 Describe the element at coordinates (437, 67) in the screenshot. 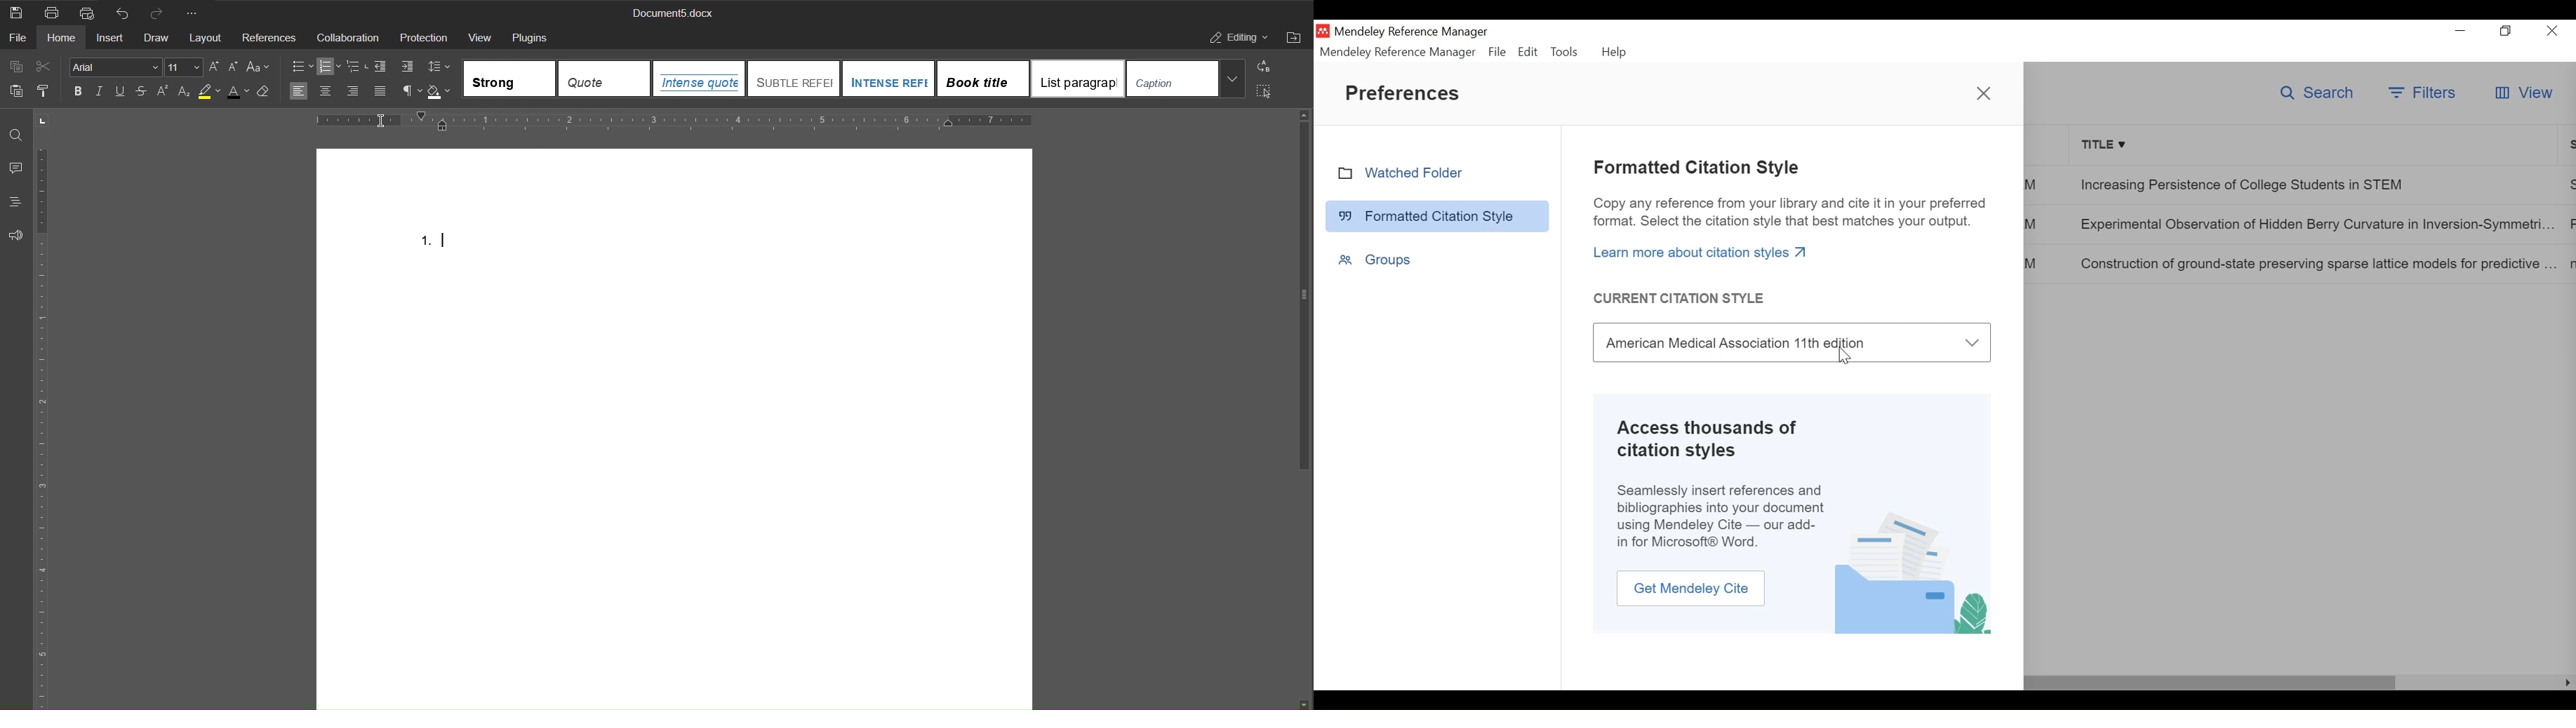

I see `Line Spacing` at that location.